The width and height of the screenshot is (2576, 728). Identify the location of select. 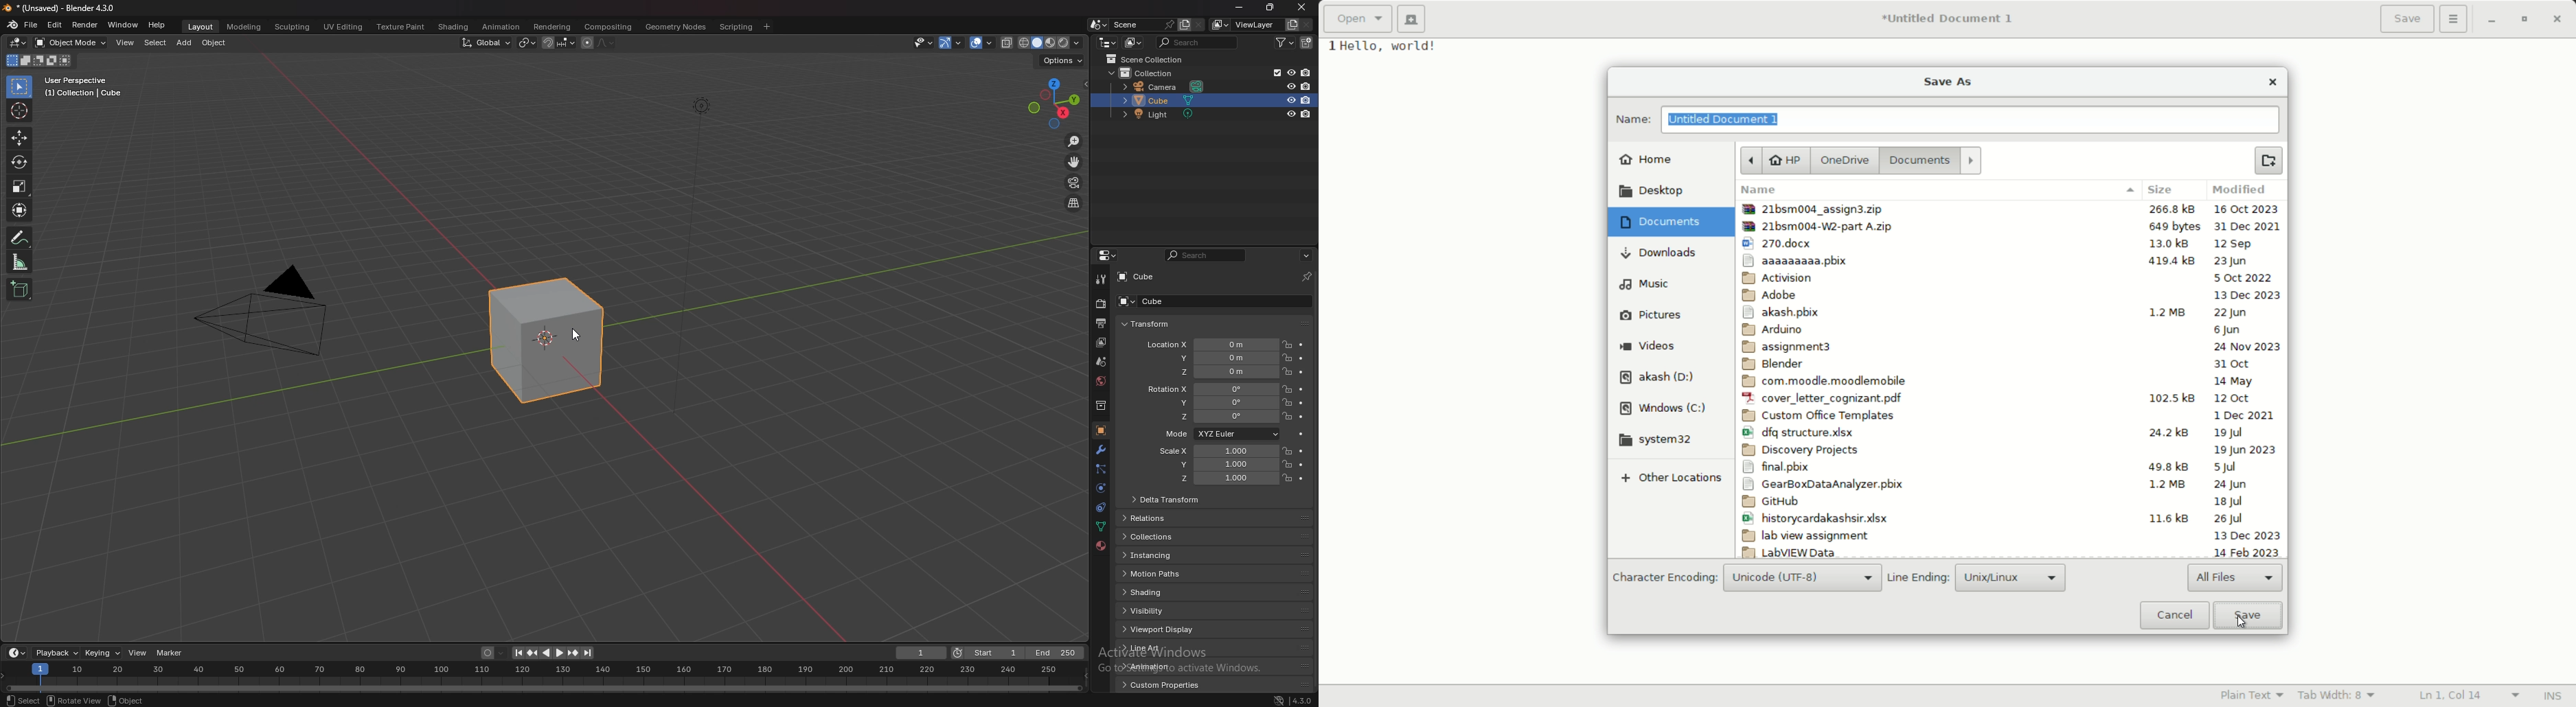
(155, 43).